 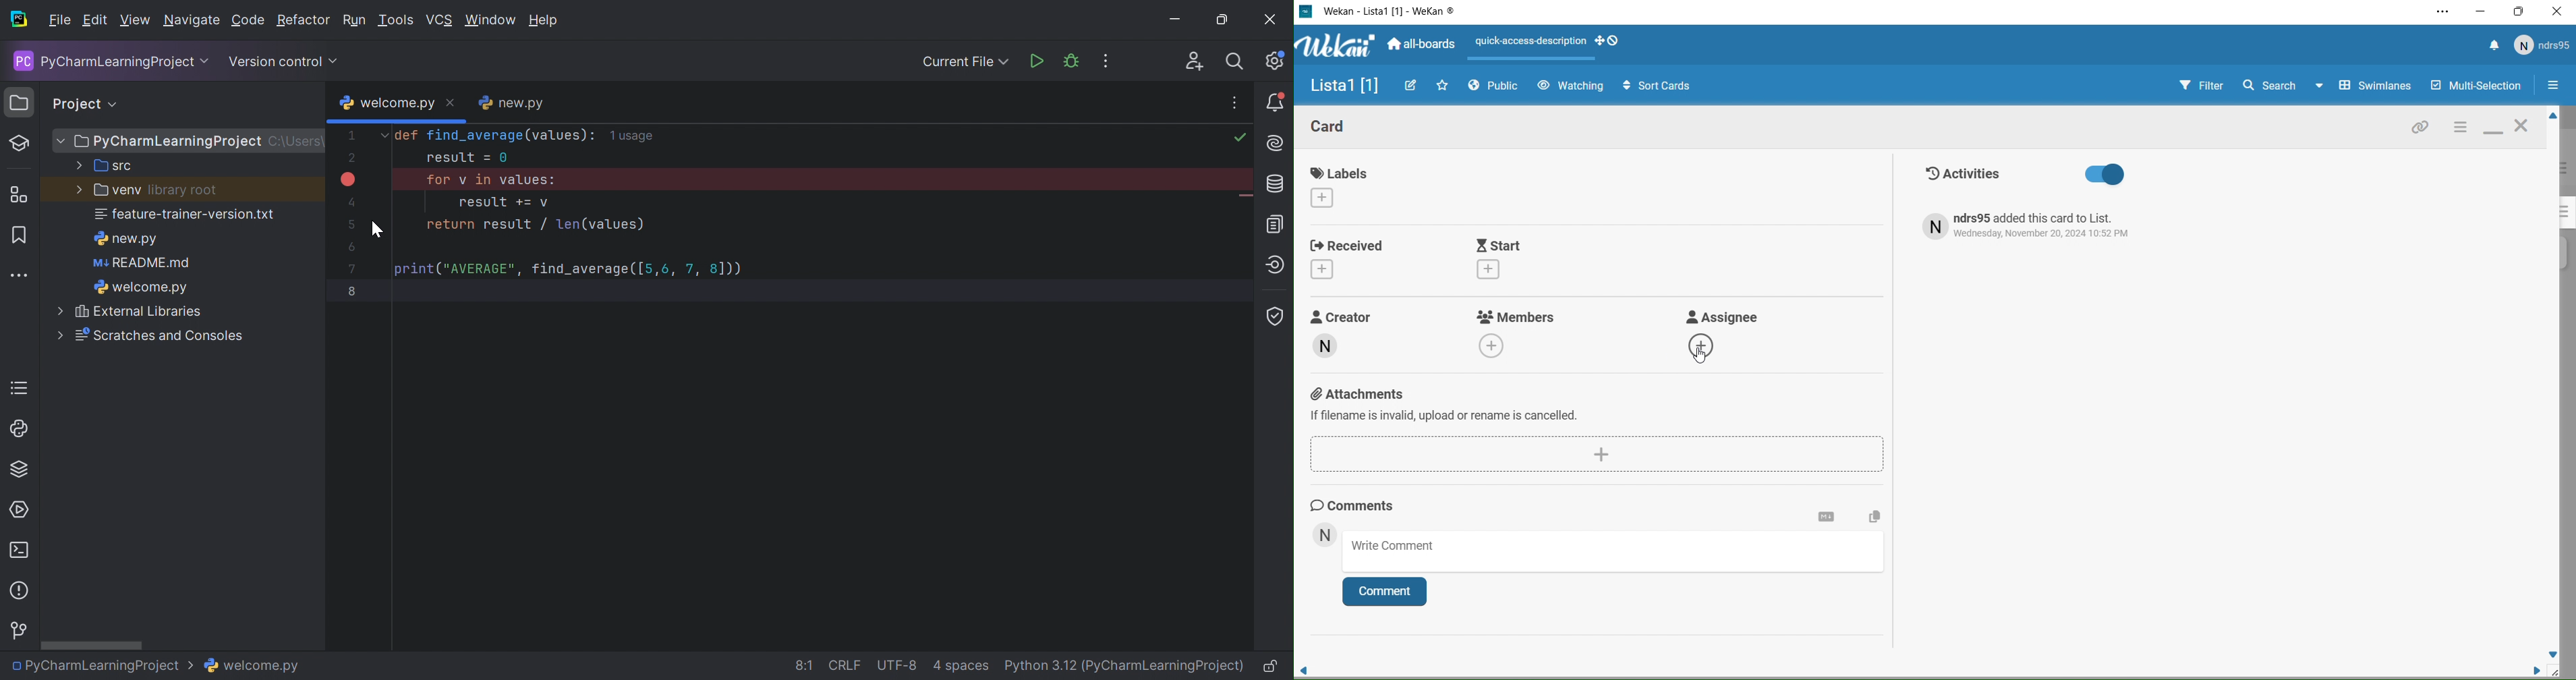 What do you see at coordinates (2553, 87) in the screenshot?
I see `Options` at bounding box center [2553, 87].